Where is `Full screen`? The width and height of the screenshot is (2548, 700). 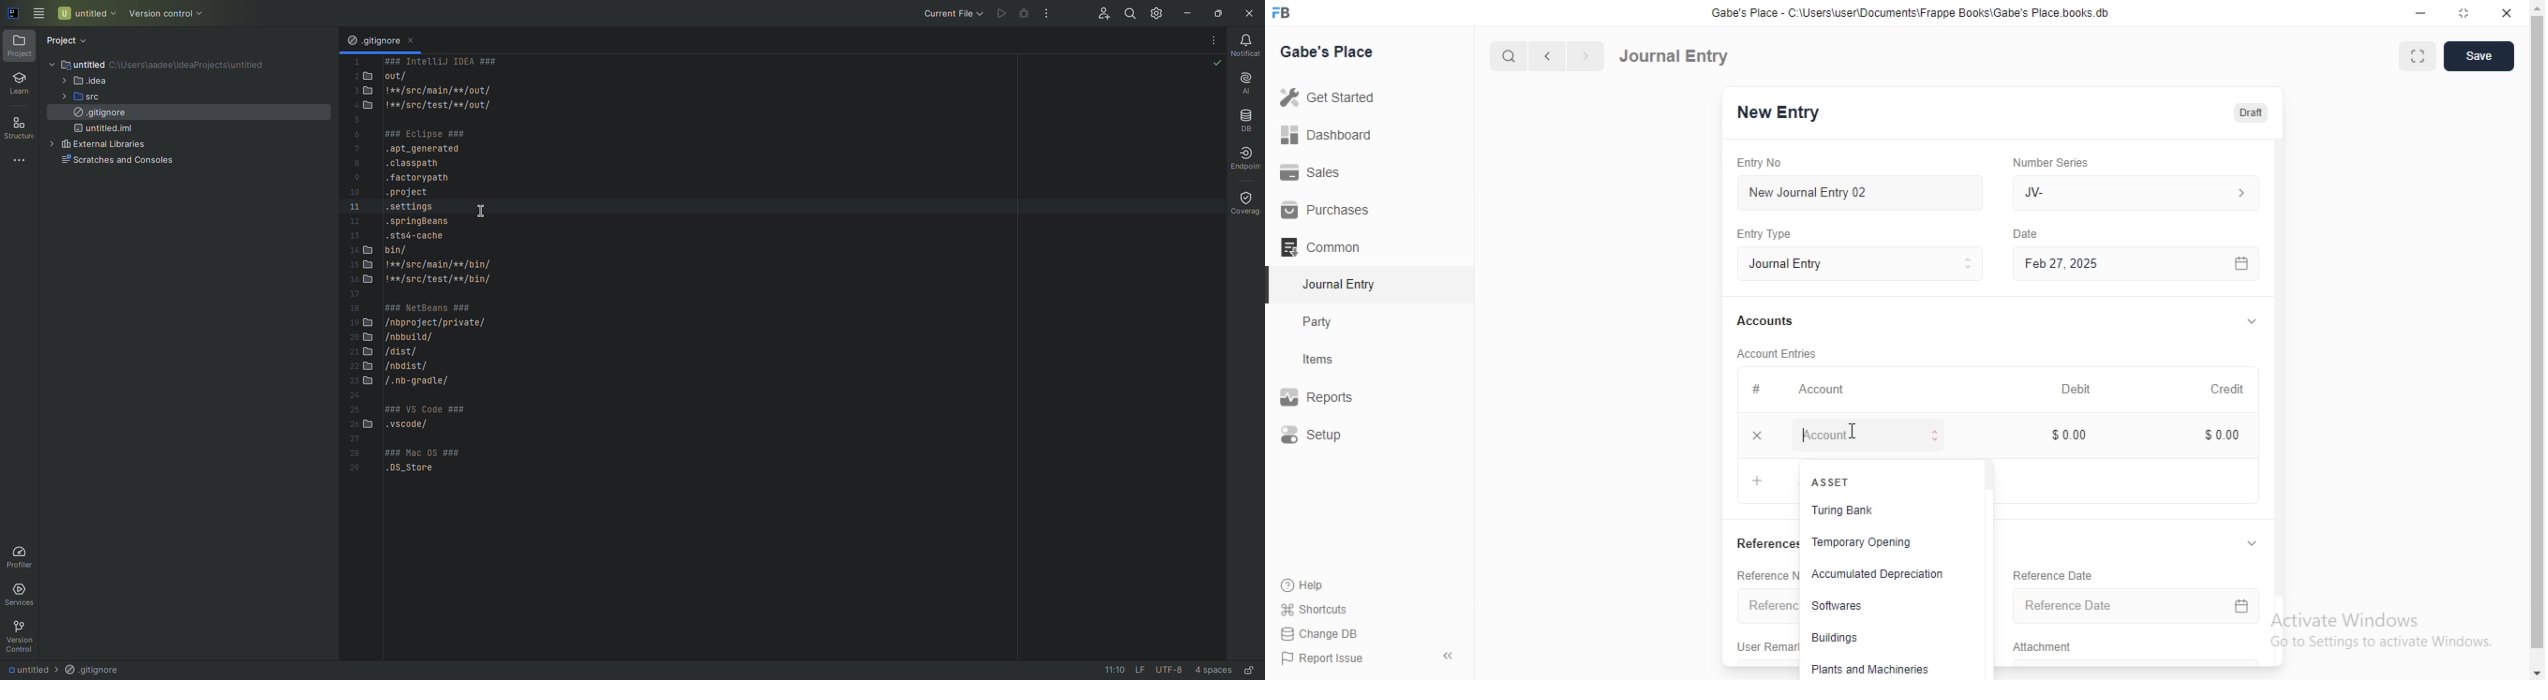
Full screen is located at coordinates (2459, 13).